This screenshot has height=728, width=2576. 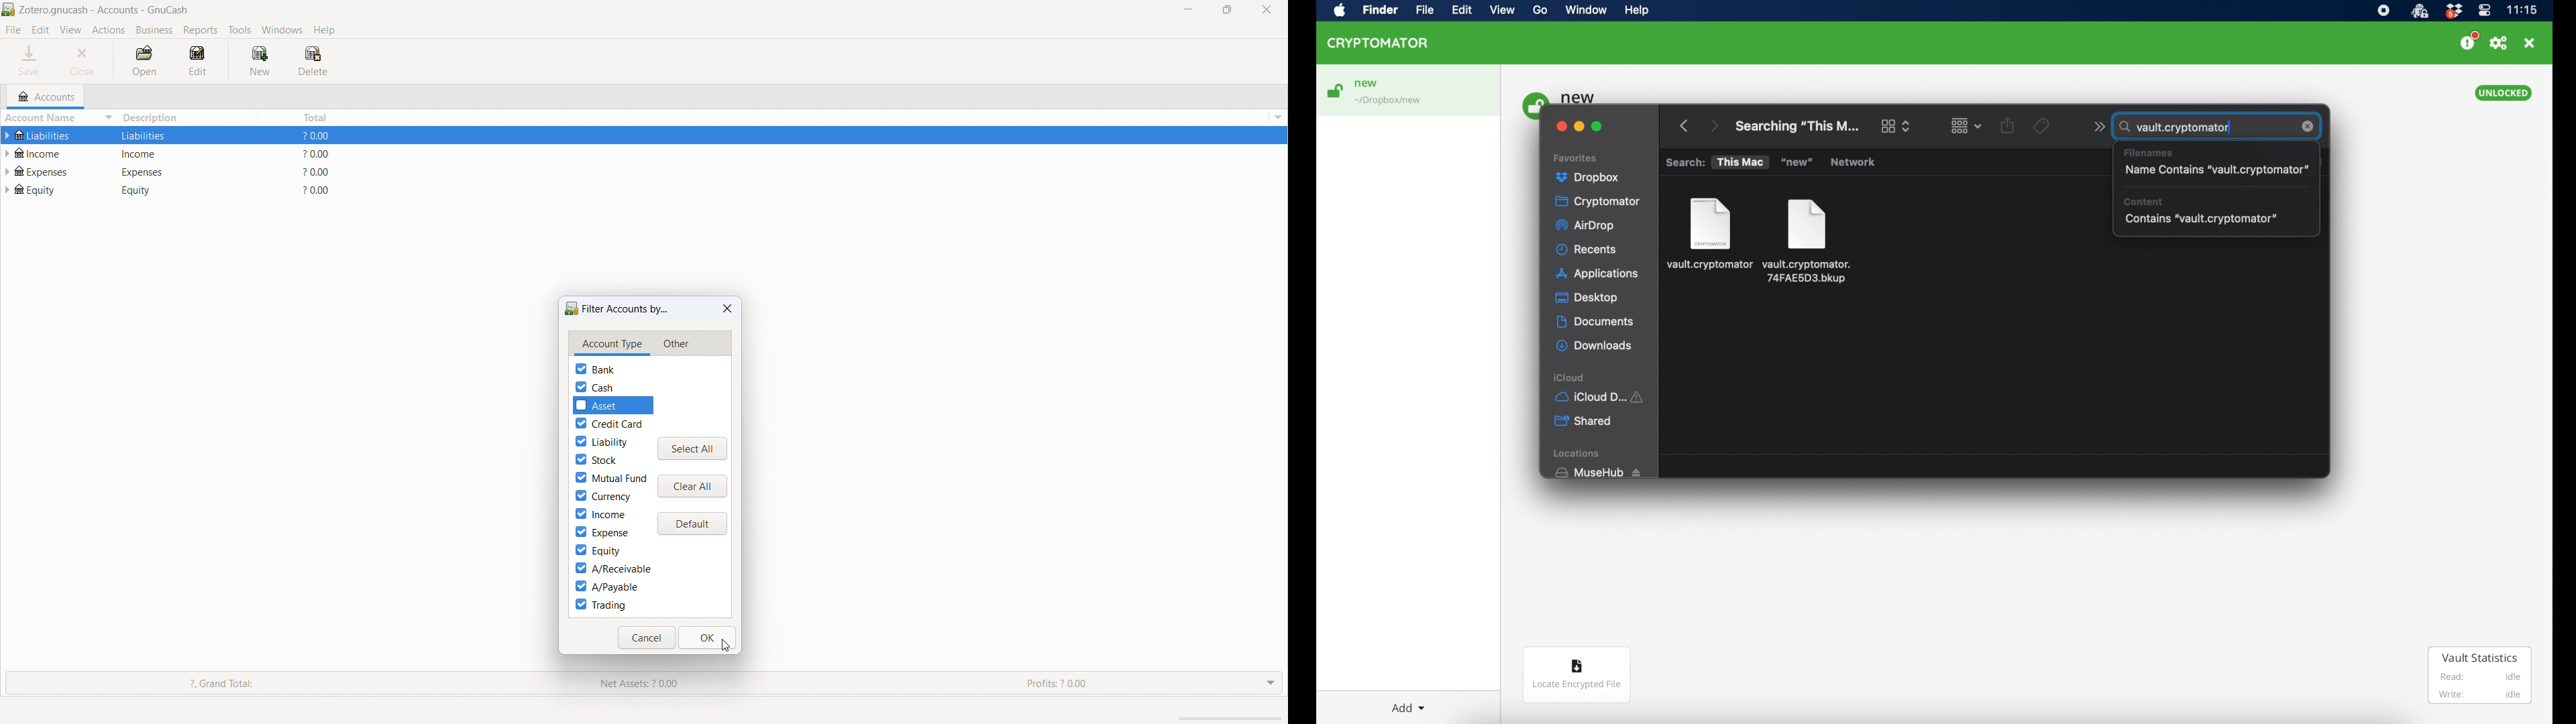 I want to click on windows, so click(x=282, y=29).